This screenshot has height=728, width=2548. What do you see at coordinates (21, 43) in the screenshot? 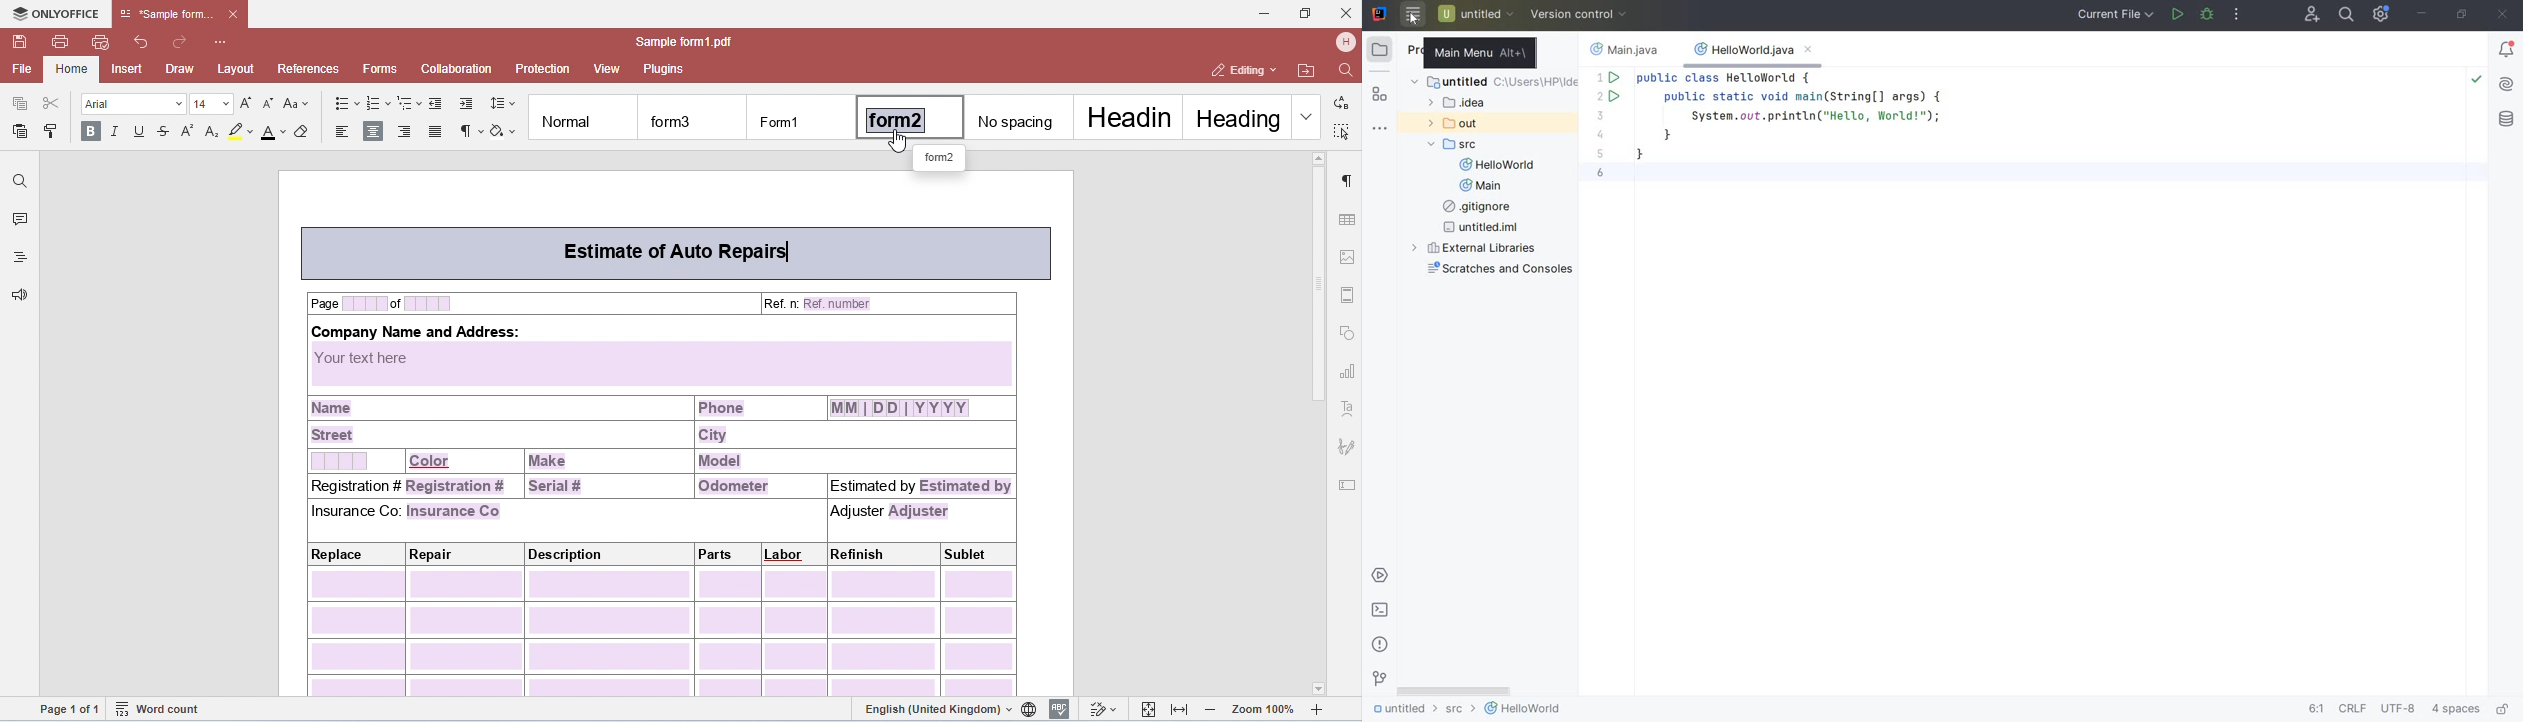
I see `save` at bounding box center [21, 43].